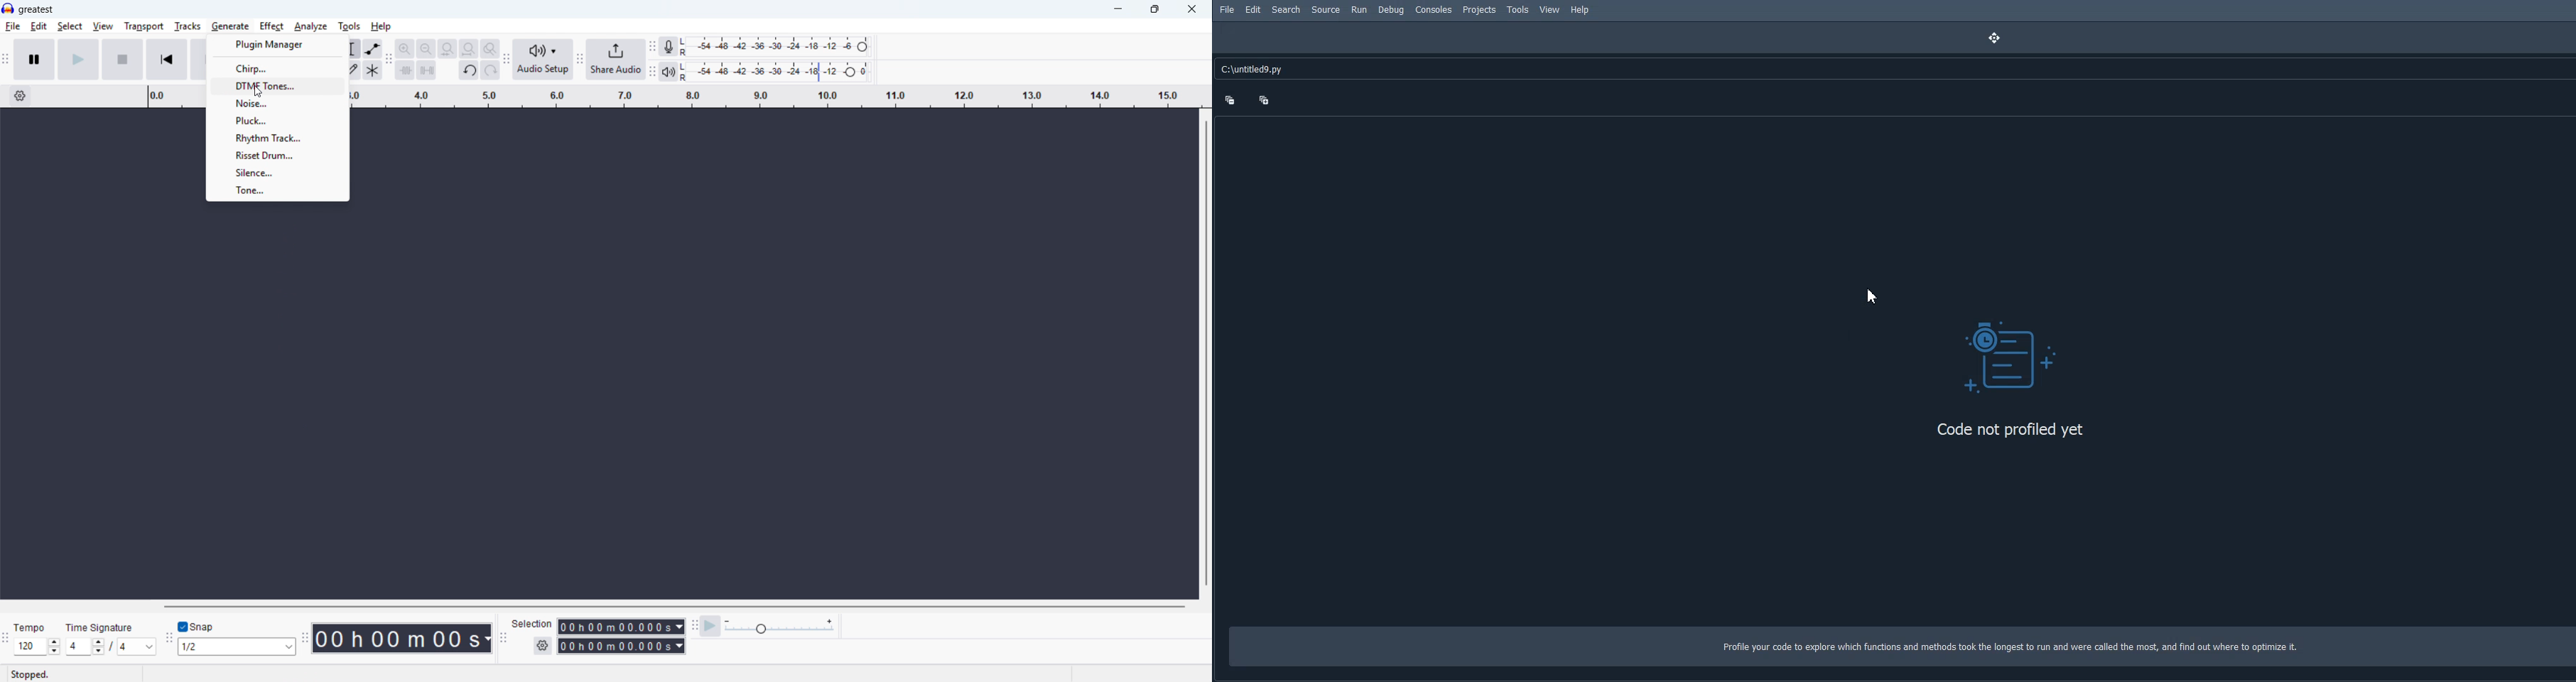 The height and width of the screenshot is (700, 2576). What do you see at coordinates (39, 27) in the screenshot?
I see `edit` at bounding box center [39, 27].